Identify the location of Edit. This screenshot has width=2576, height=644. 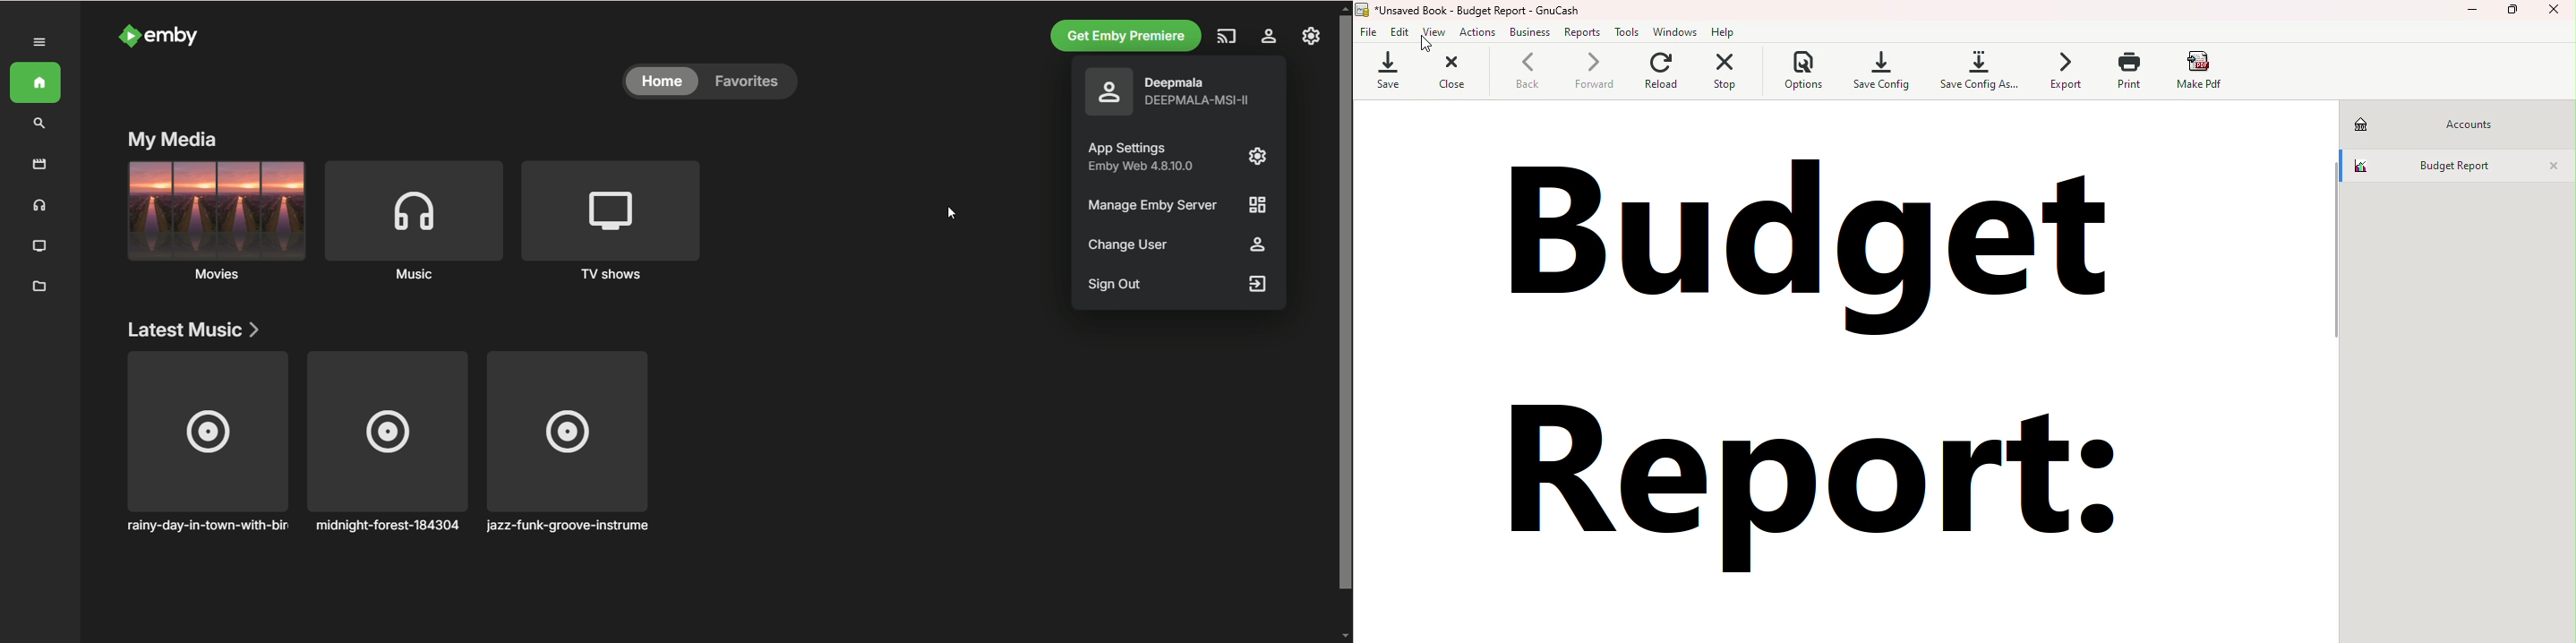
(1402, 32).